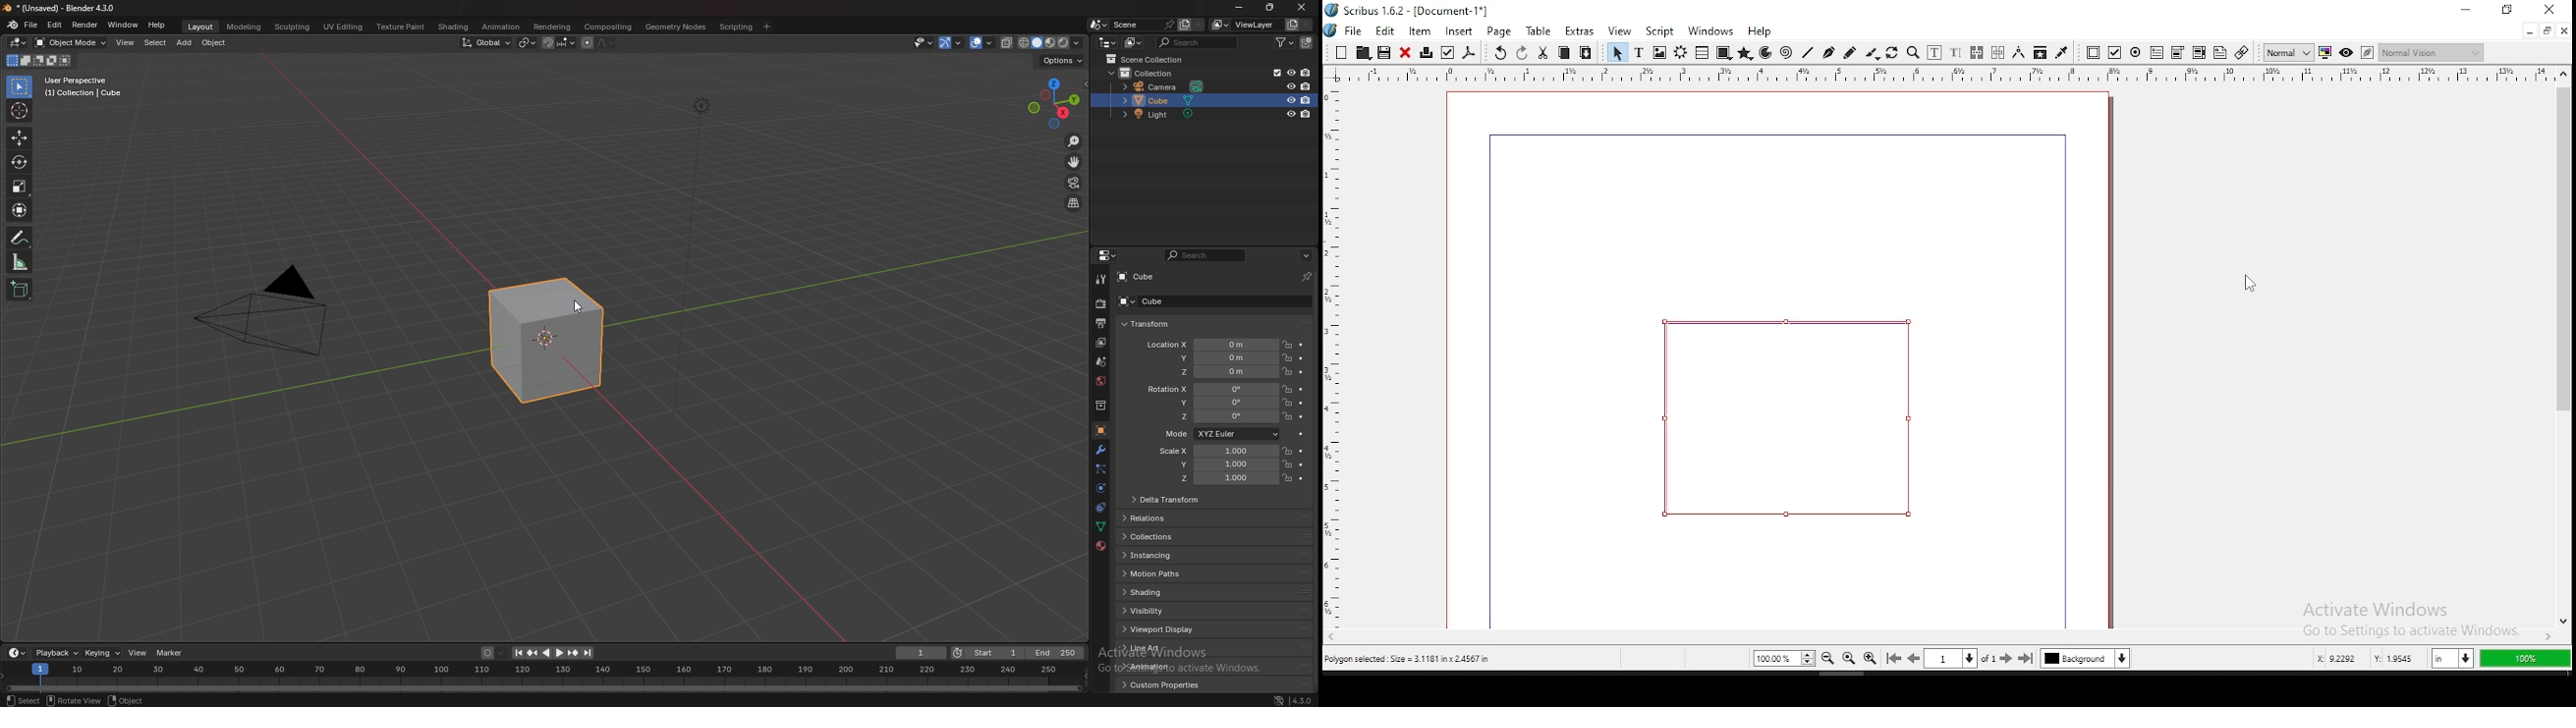 The height and width of the screenshot is (728, 2576). What do you see at coordinates (1746, 54) in the screenshot?
I see `polygon` at bounding box center [1746, 54].